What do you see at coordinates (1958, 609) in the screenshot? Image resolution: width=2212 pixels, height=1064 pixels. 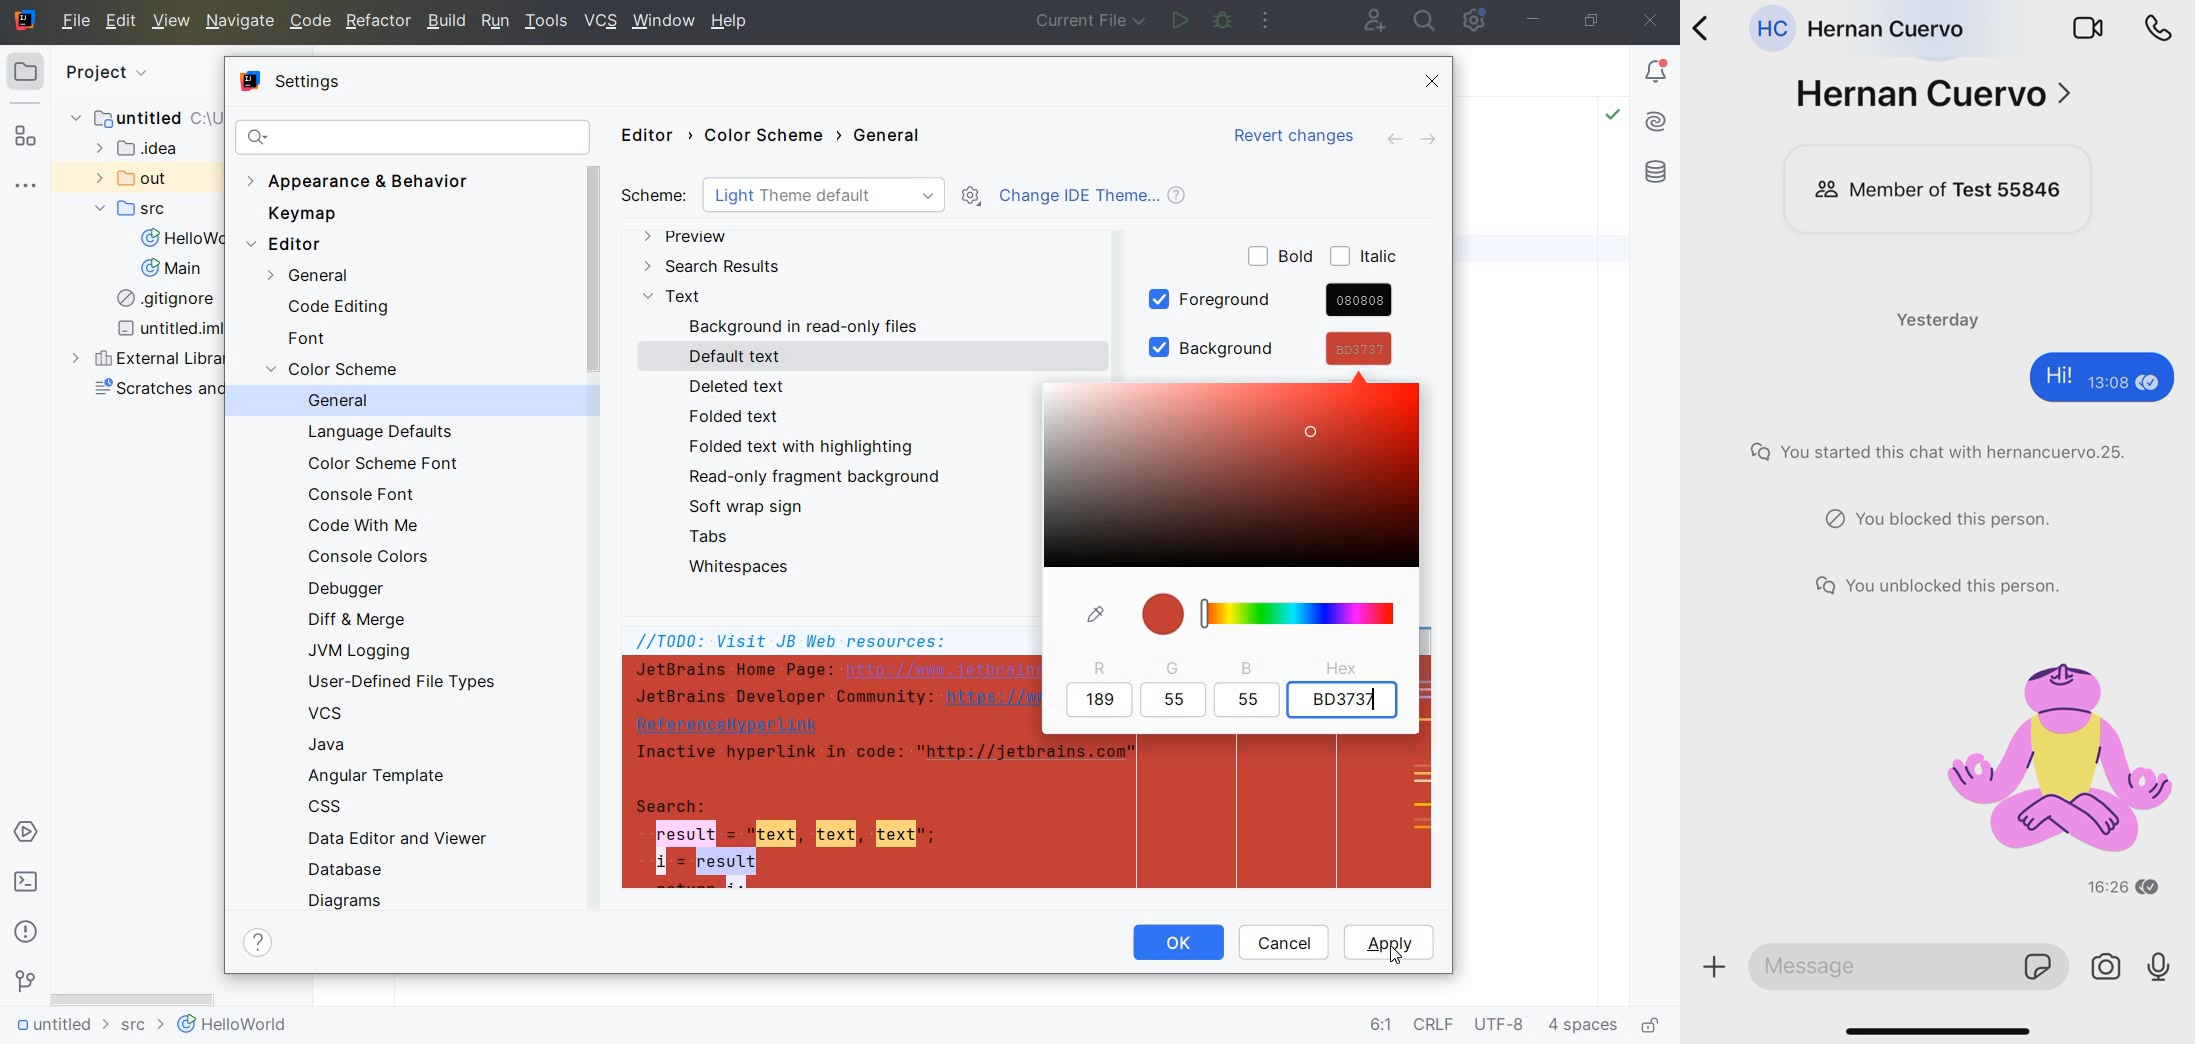 I see `activity chat` at bounding box center [1958, 609].